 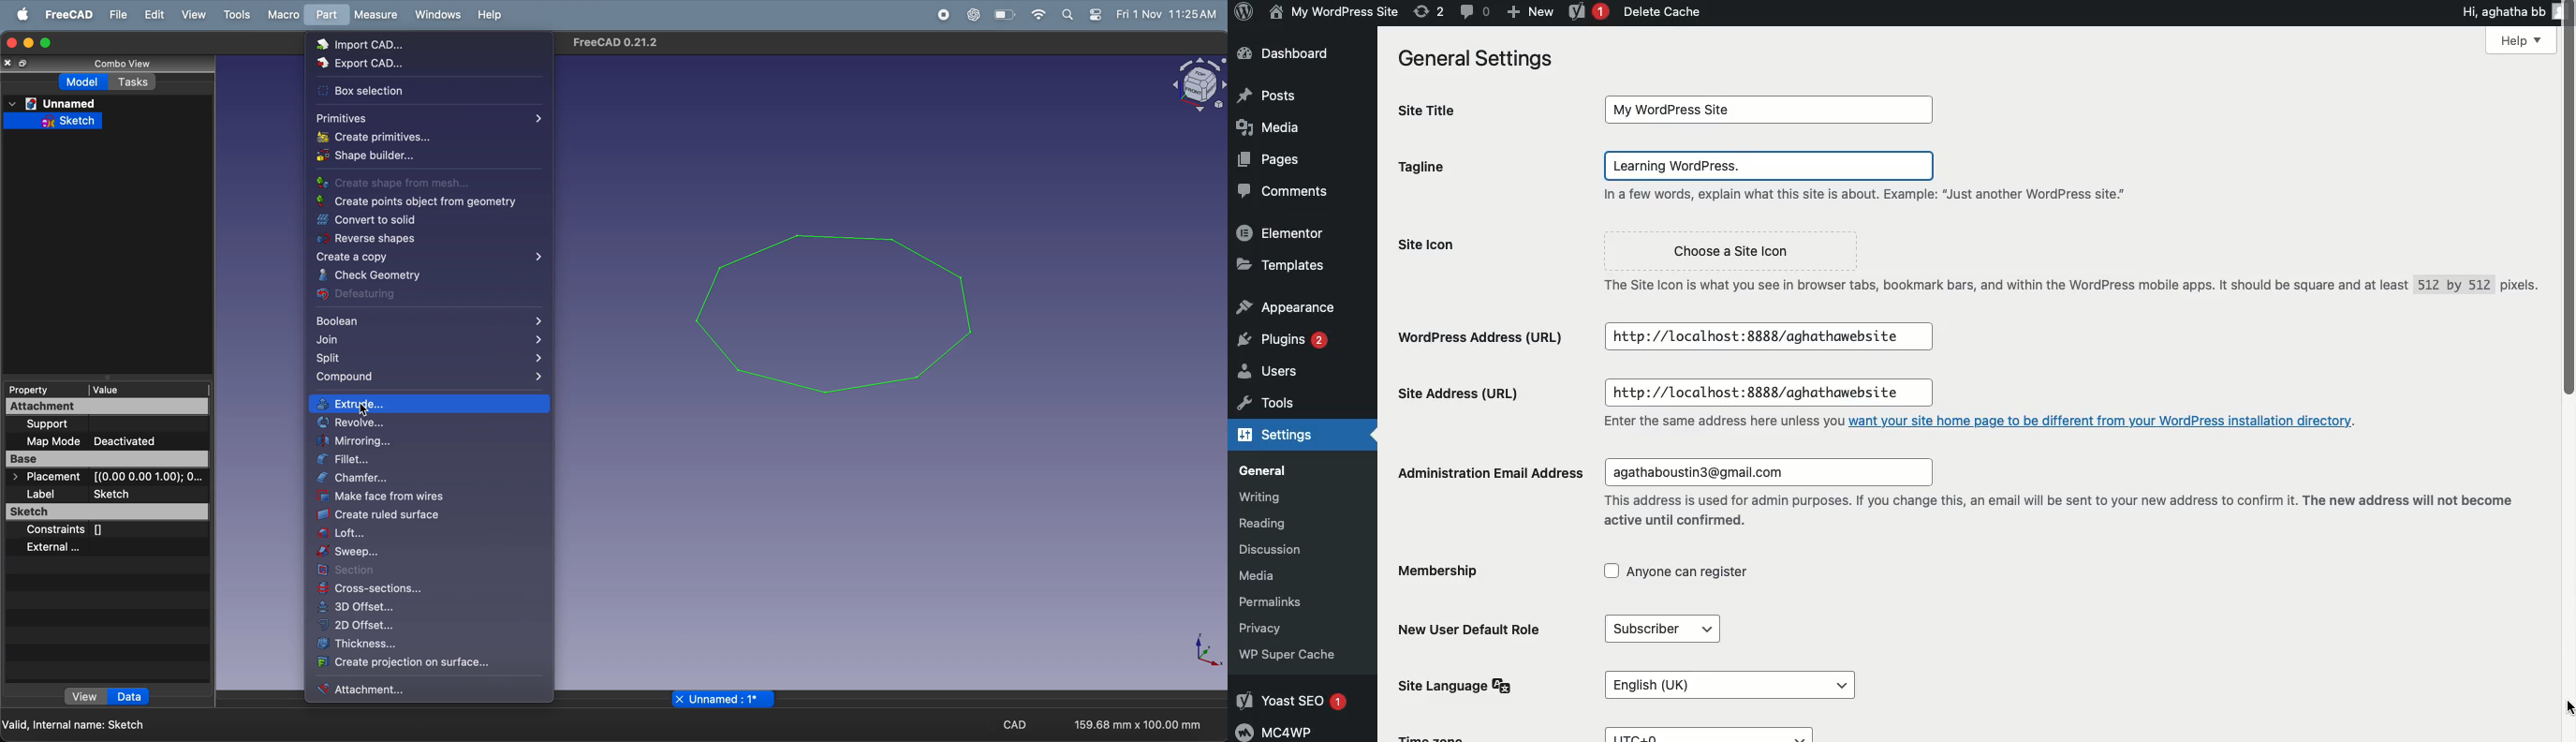 I want to click on The Site Icon is what you see in browser tabs, bookmark bars, and within the WordPress mobile apps. It should be square and at least 512 by 512 pixels., so click(x=2063, y=284).